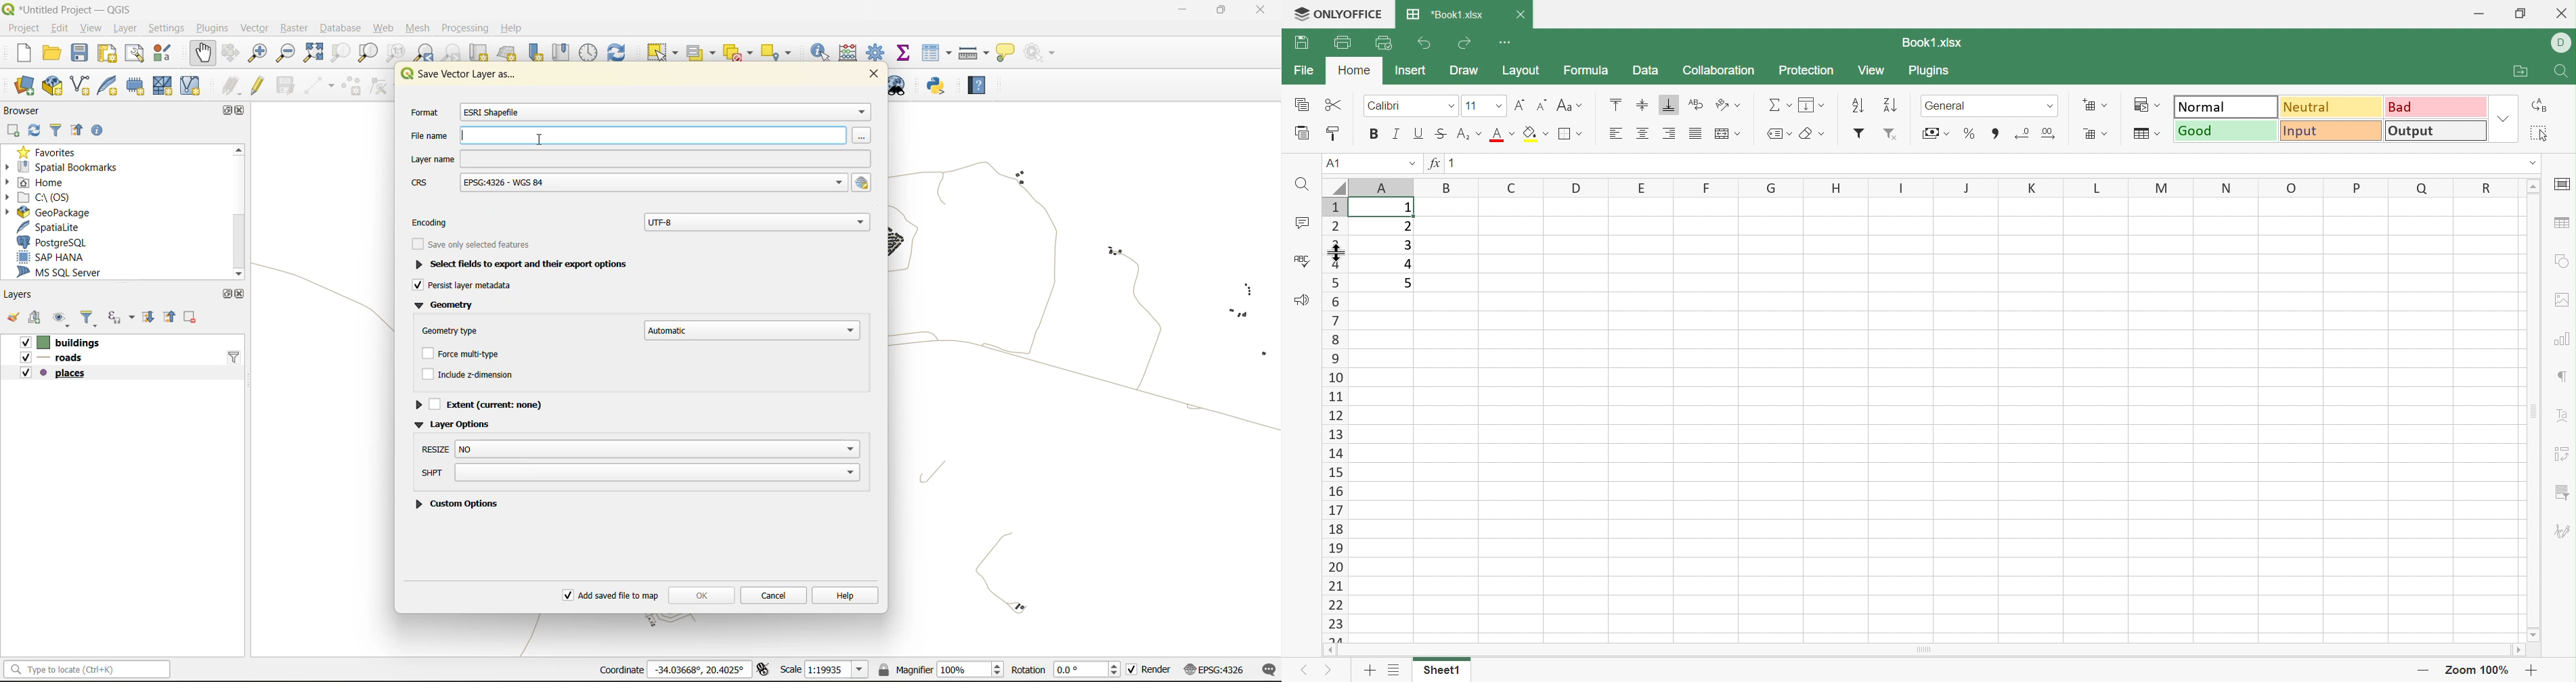 This screenshot has height=700, width=2576. Describe the element at coordinates (1522, 70) in the screenshot. I see `Layout` at that location.